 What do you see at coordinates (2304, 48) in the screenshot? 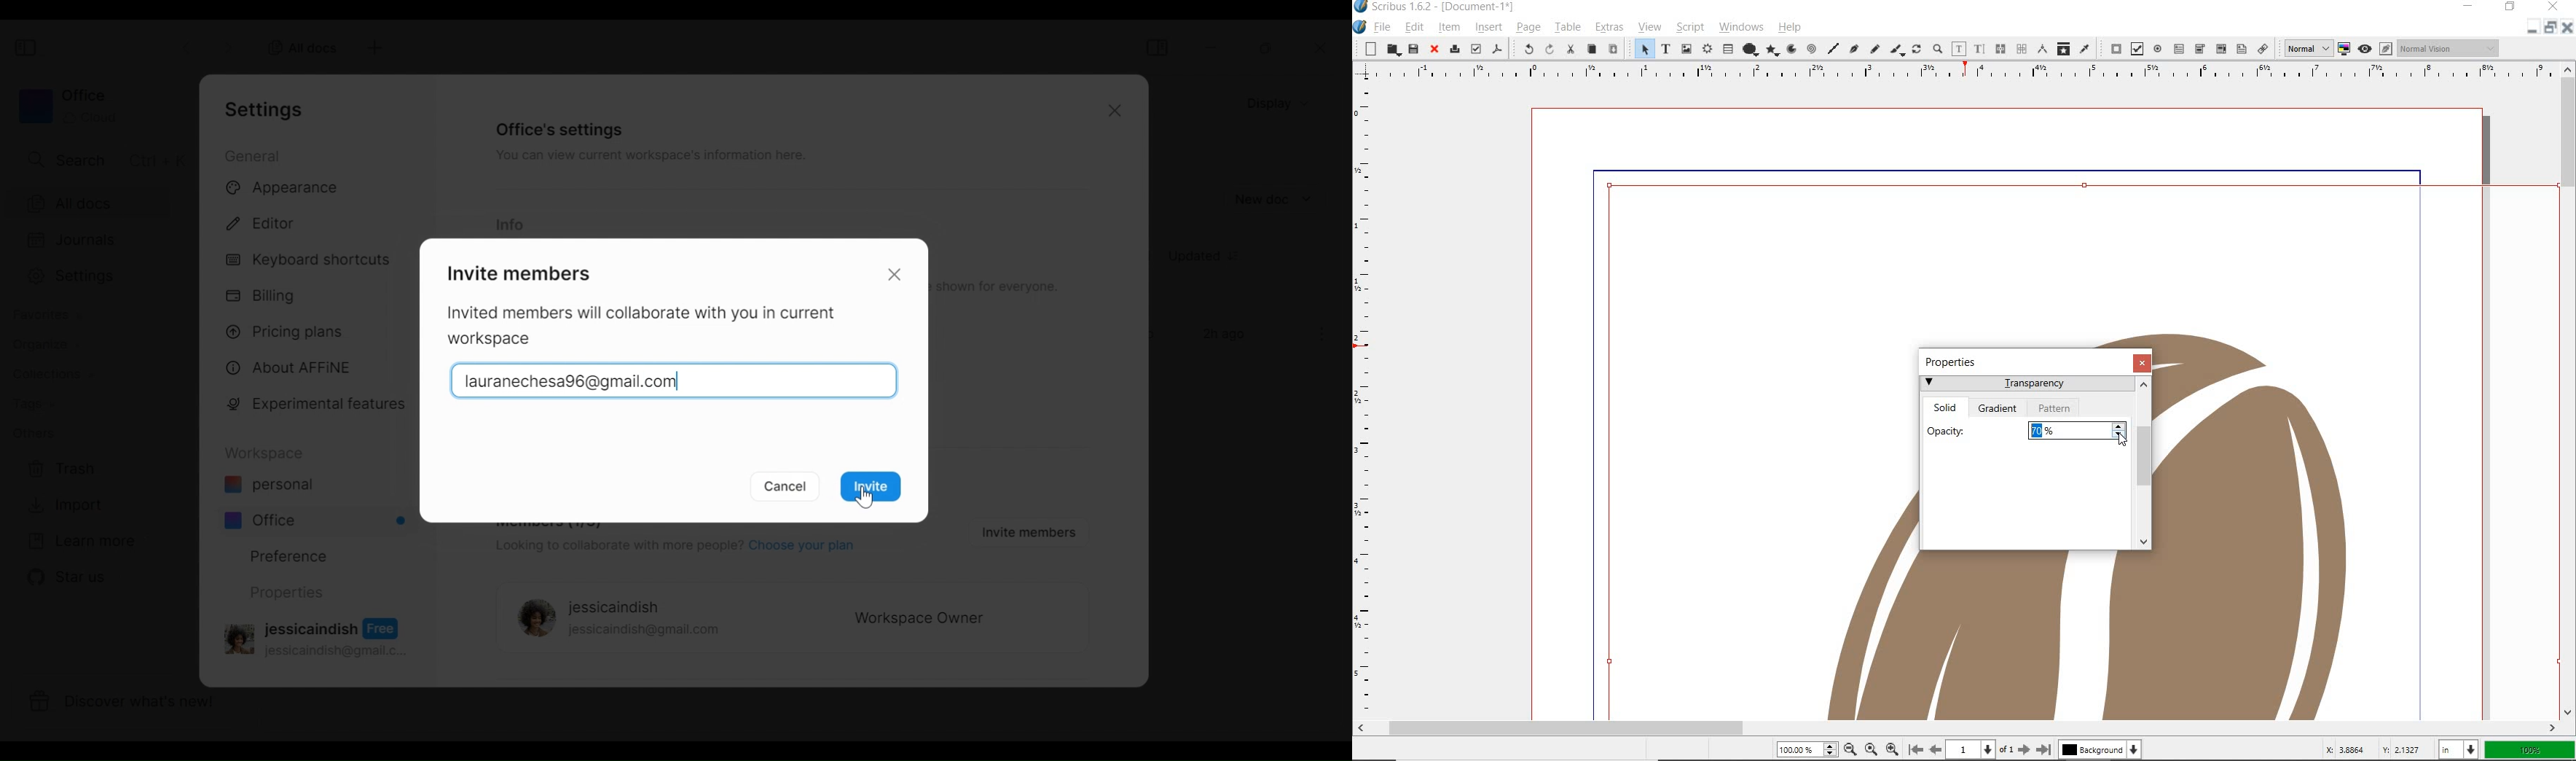
I see `Normal` at bounding box center [2304, 48].